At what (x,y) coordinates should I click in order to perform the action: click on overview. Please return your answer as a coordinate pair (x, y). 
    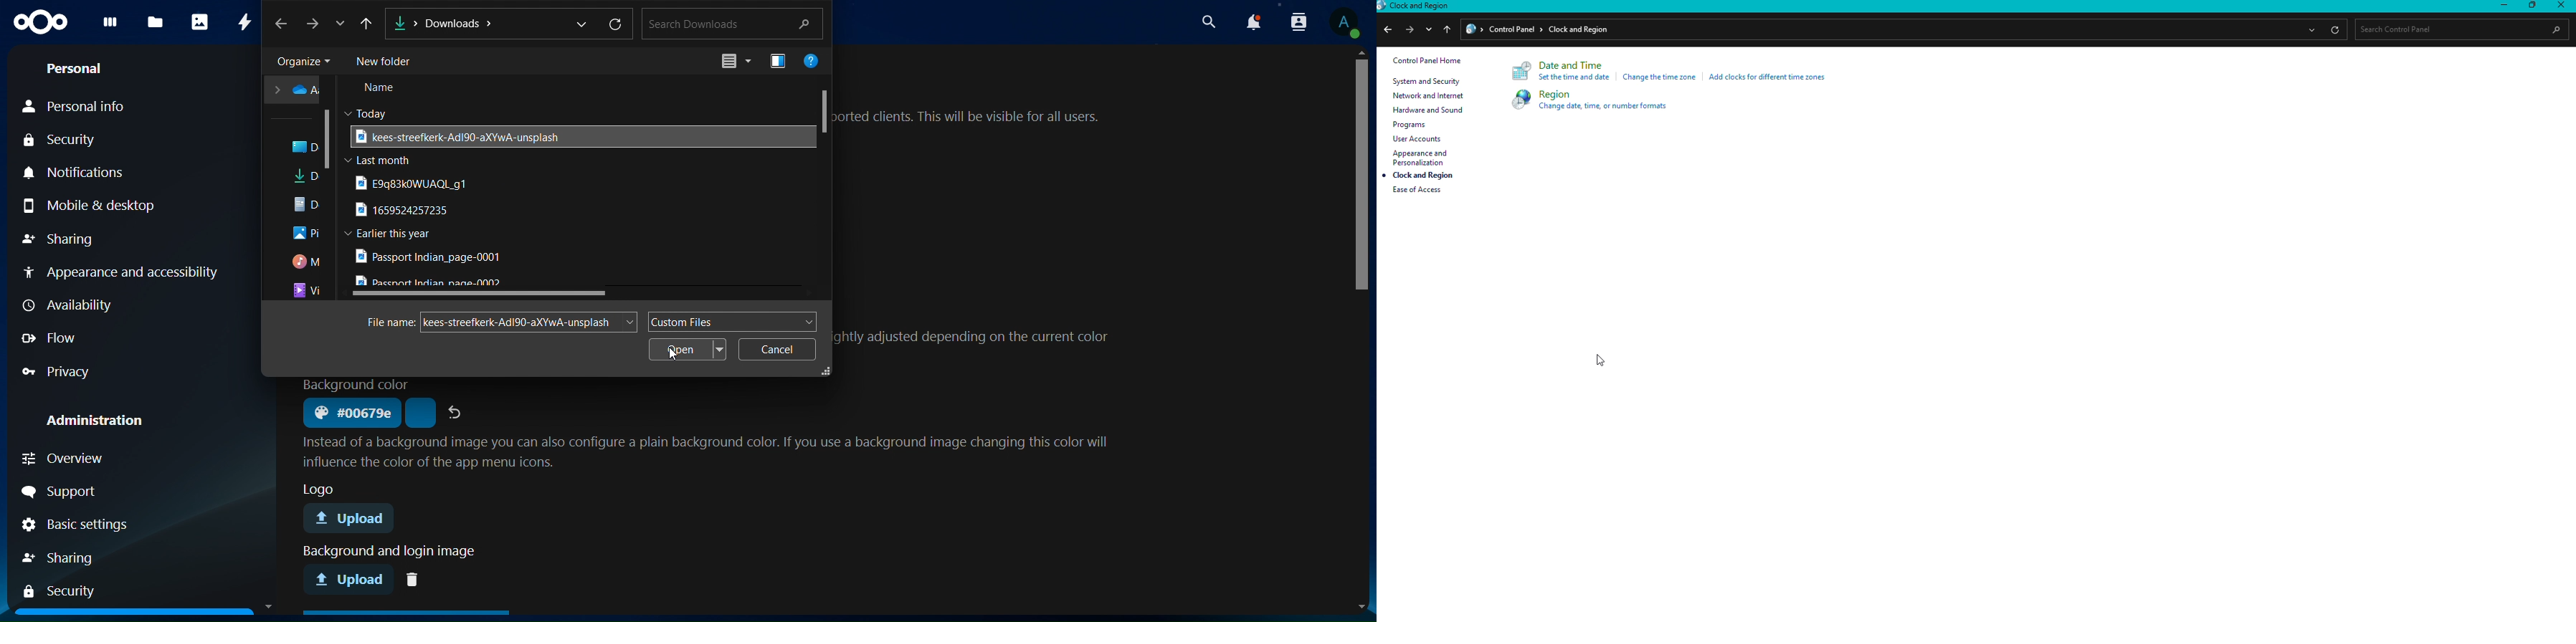
    Looking at the image, I should click on (77, 457).